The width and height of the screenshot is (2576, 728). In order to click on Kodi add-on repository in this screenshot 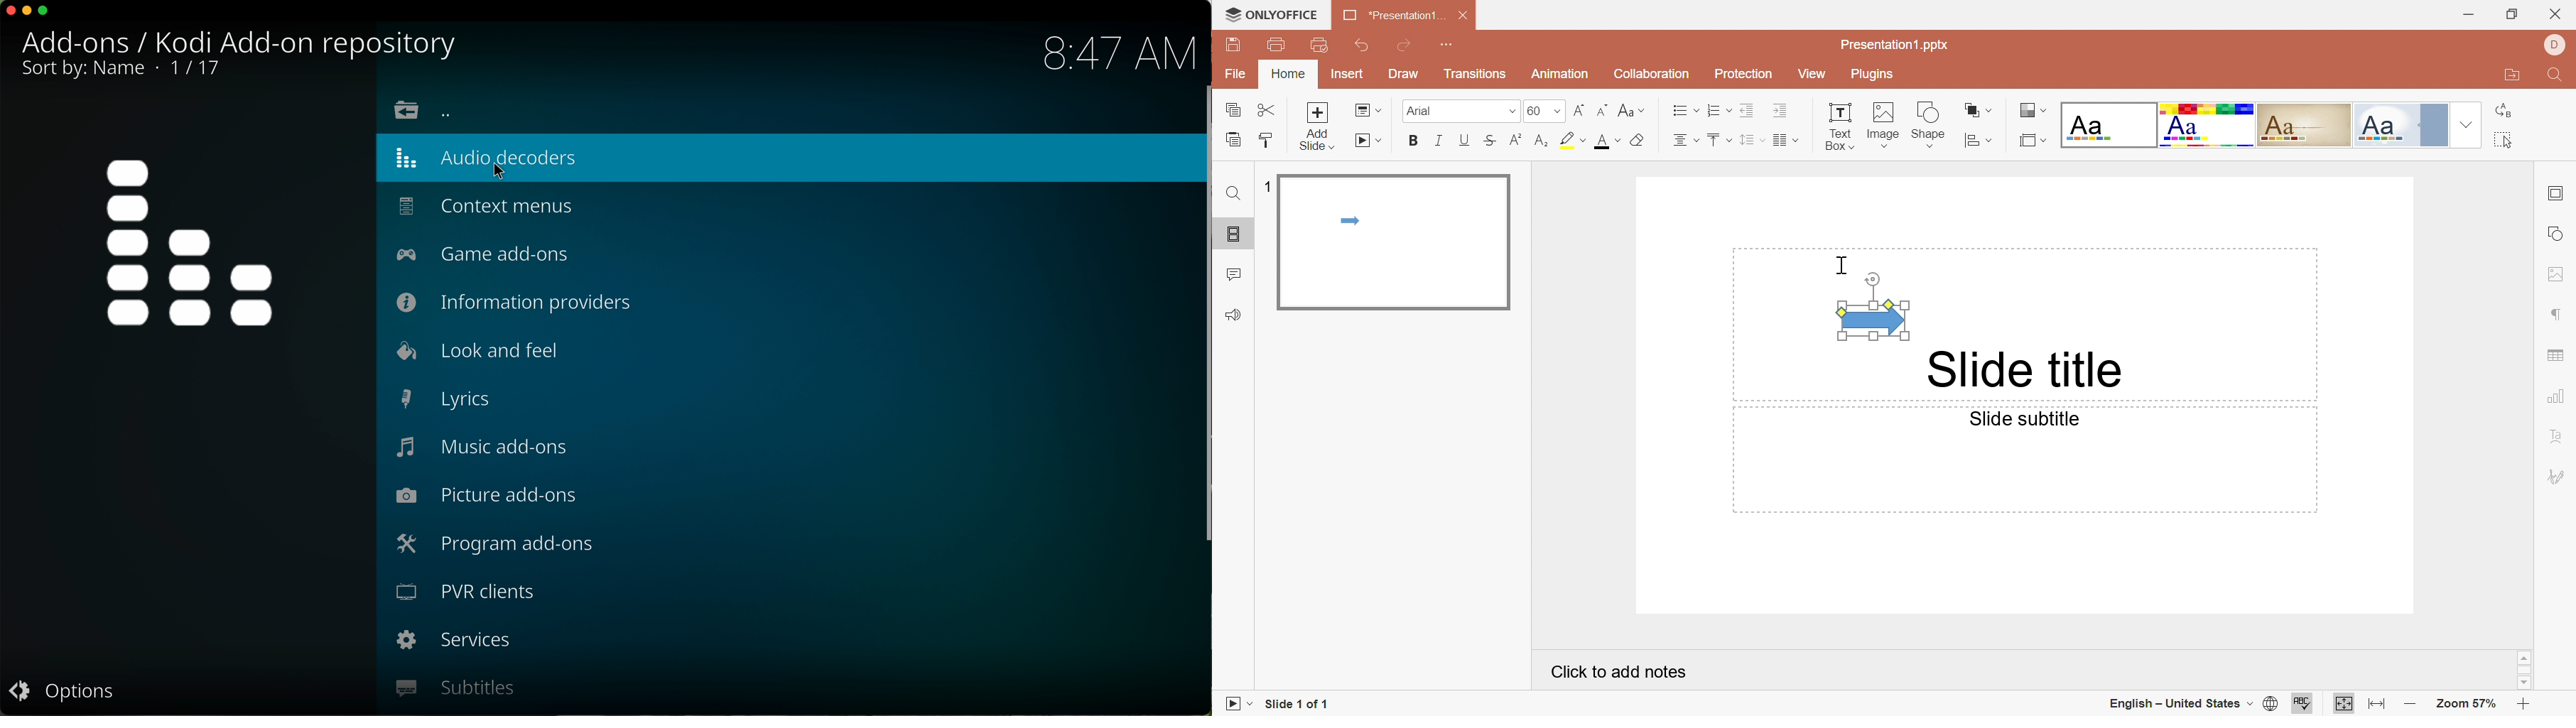, I will do `click(244, 42)`.